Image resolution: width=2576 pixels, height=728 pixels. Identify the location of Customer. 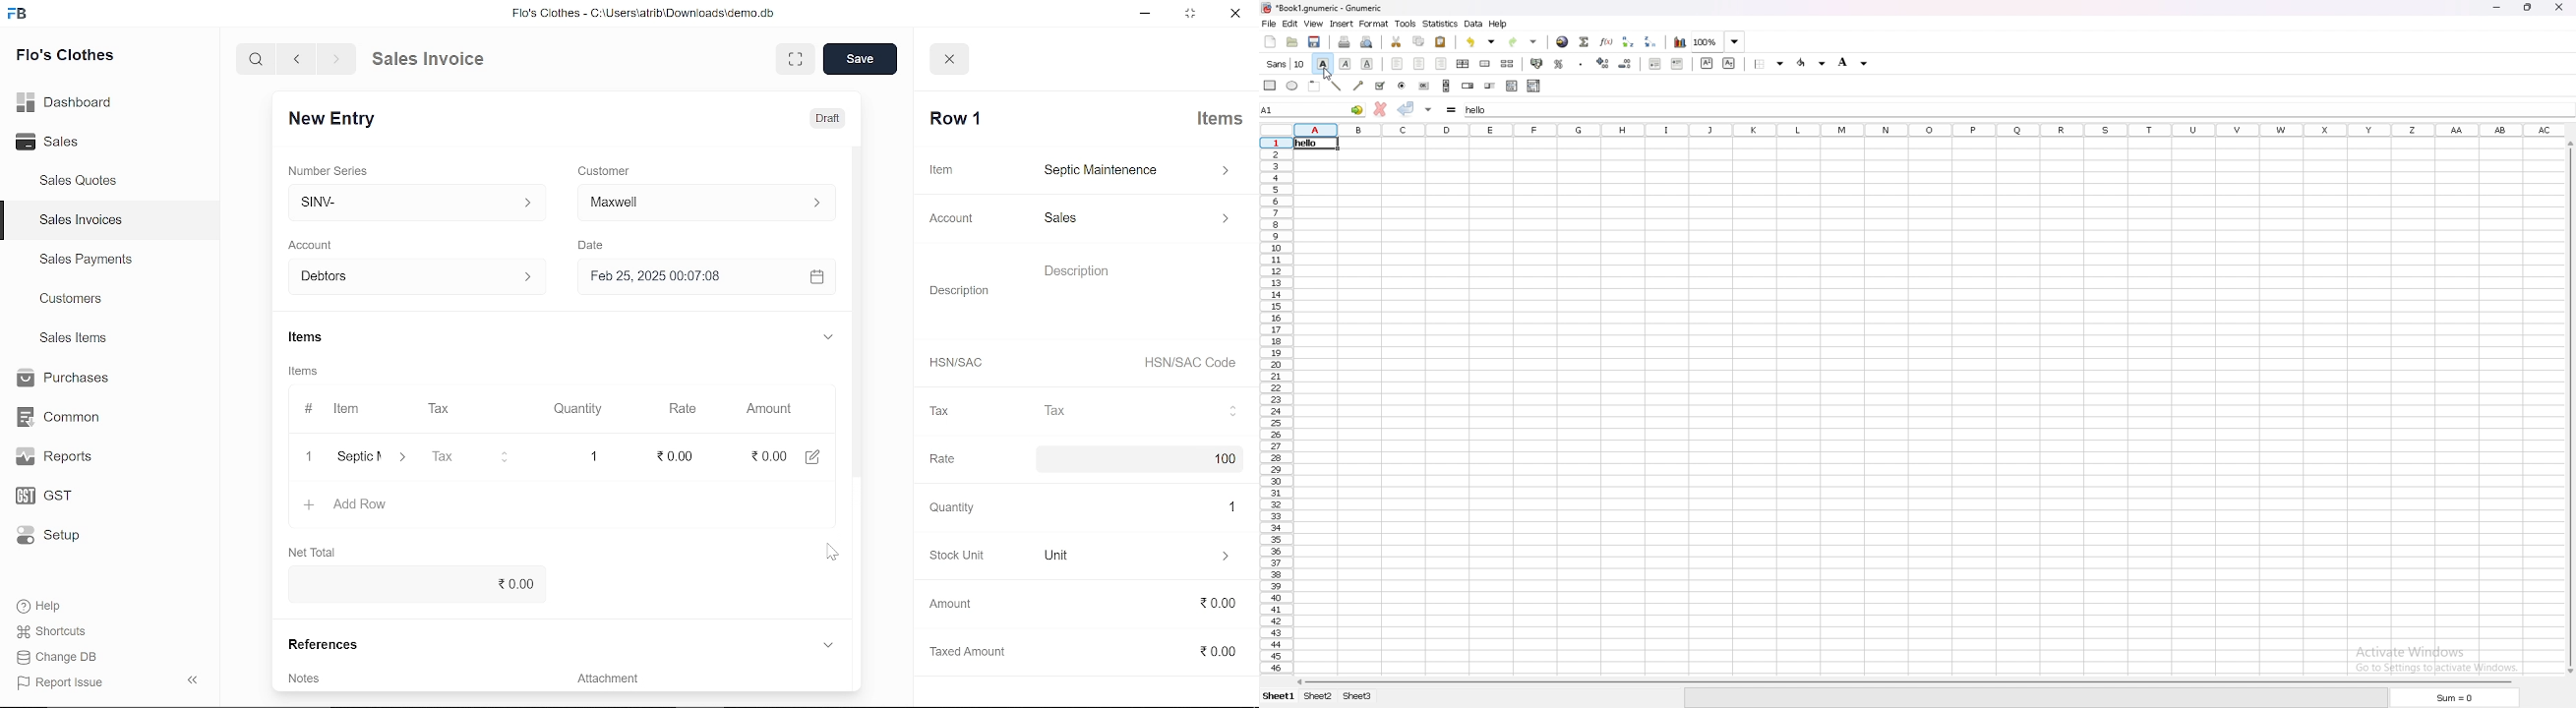
(605, 169).